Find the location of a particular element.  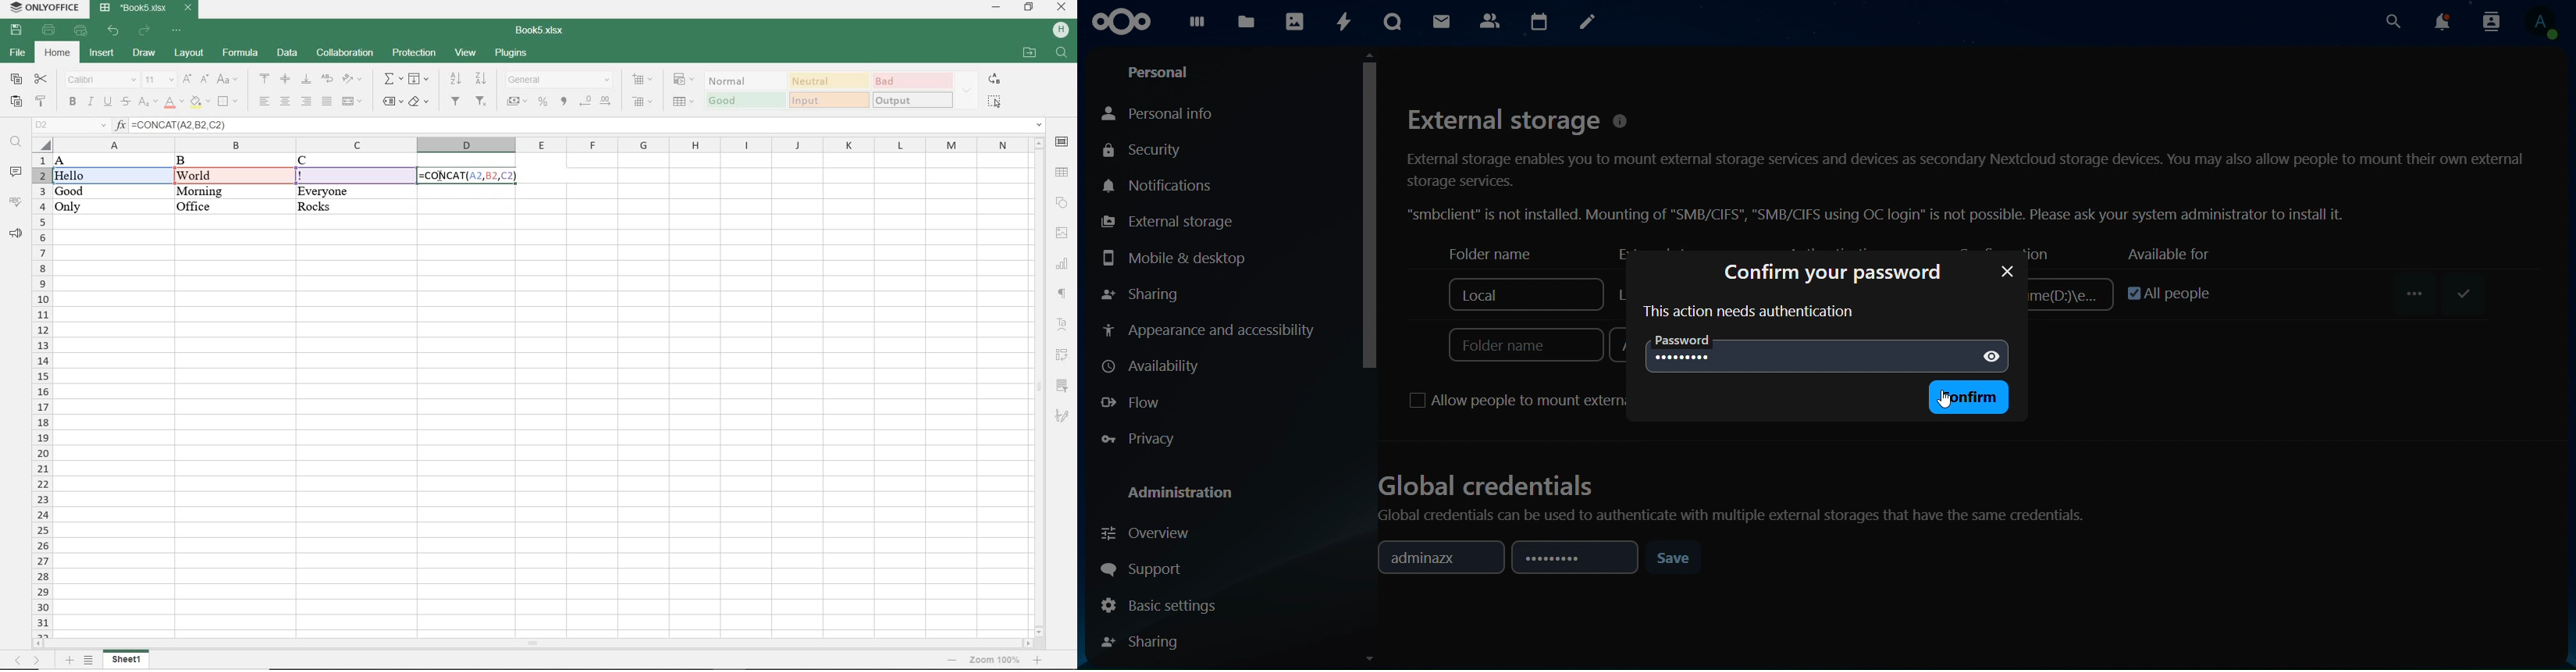

search is located at coordinates (2392, 22).